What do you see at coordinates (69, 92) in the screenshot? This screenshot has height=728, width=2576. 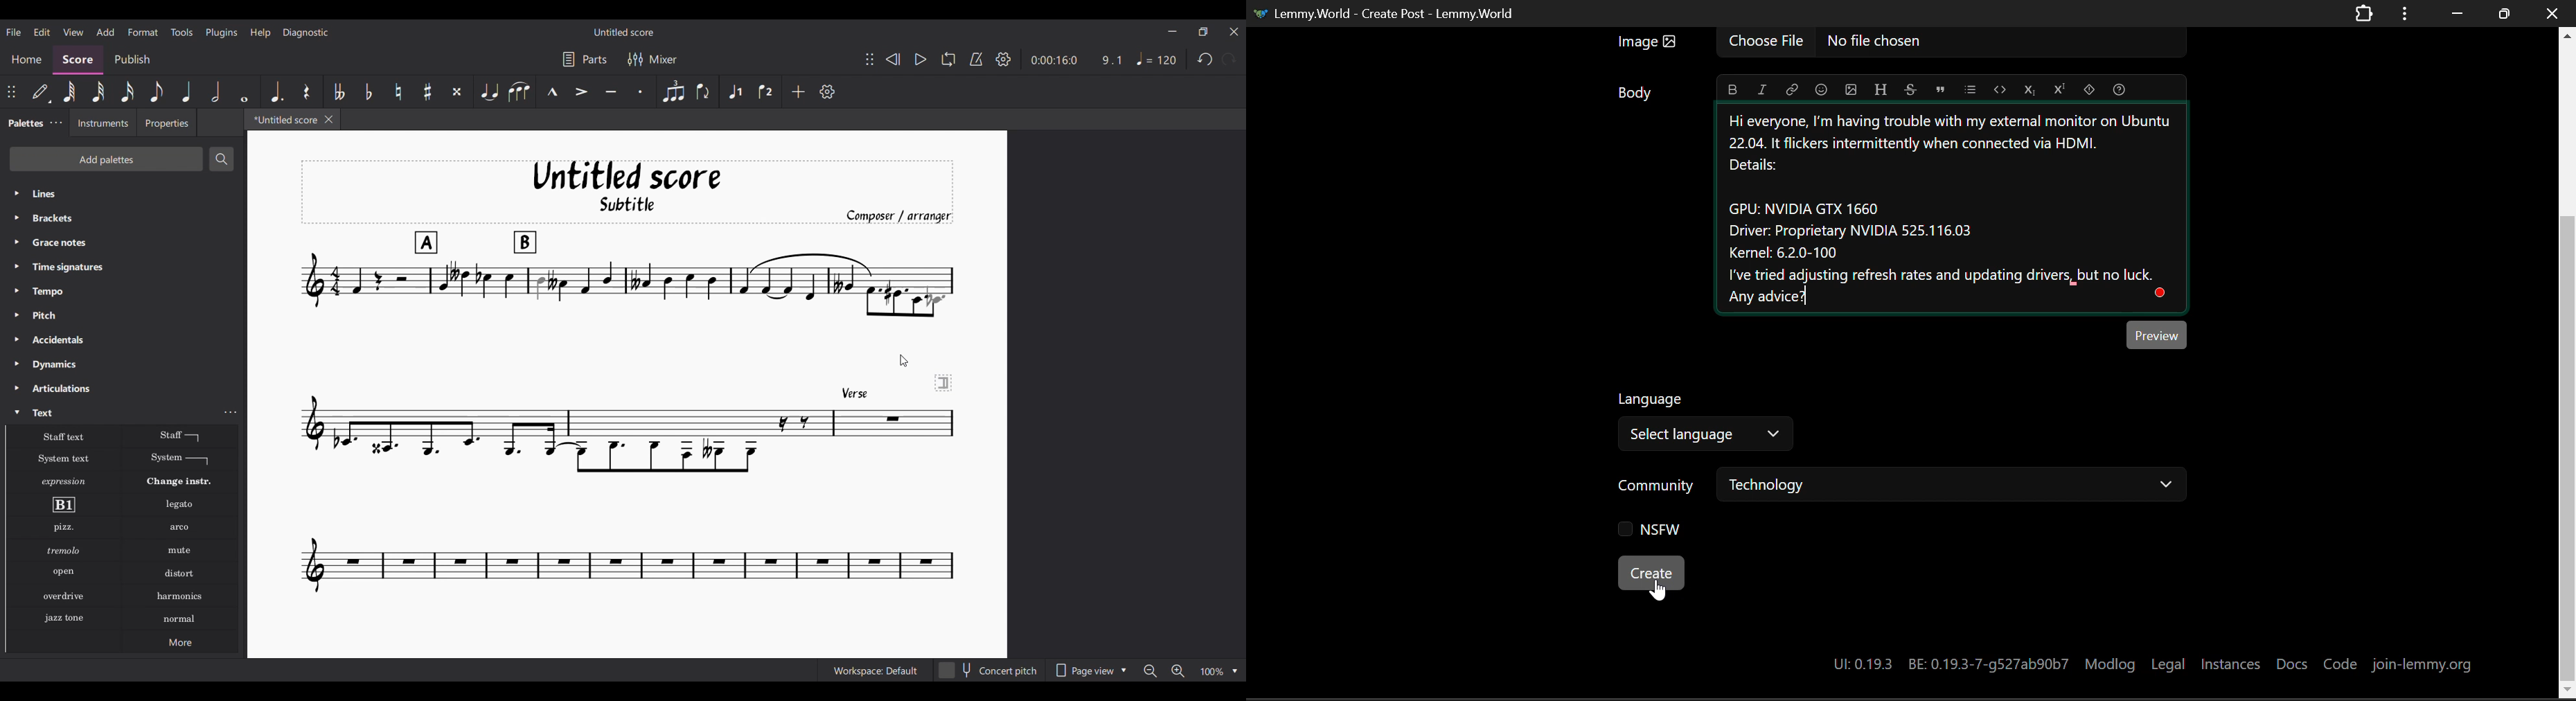 I see `64th note` at bounding box center [69, 92].